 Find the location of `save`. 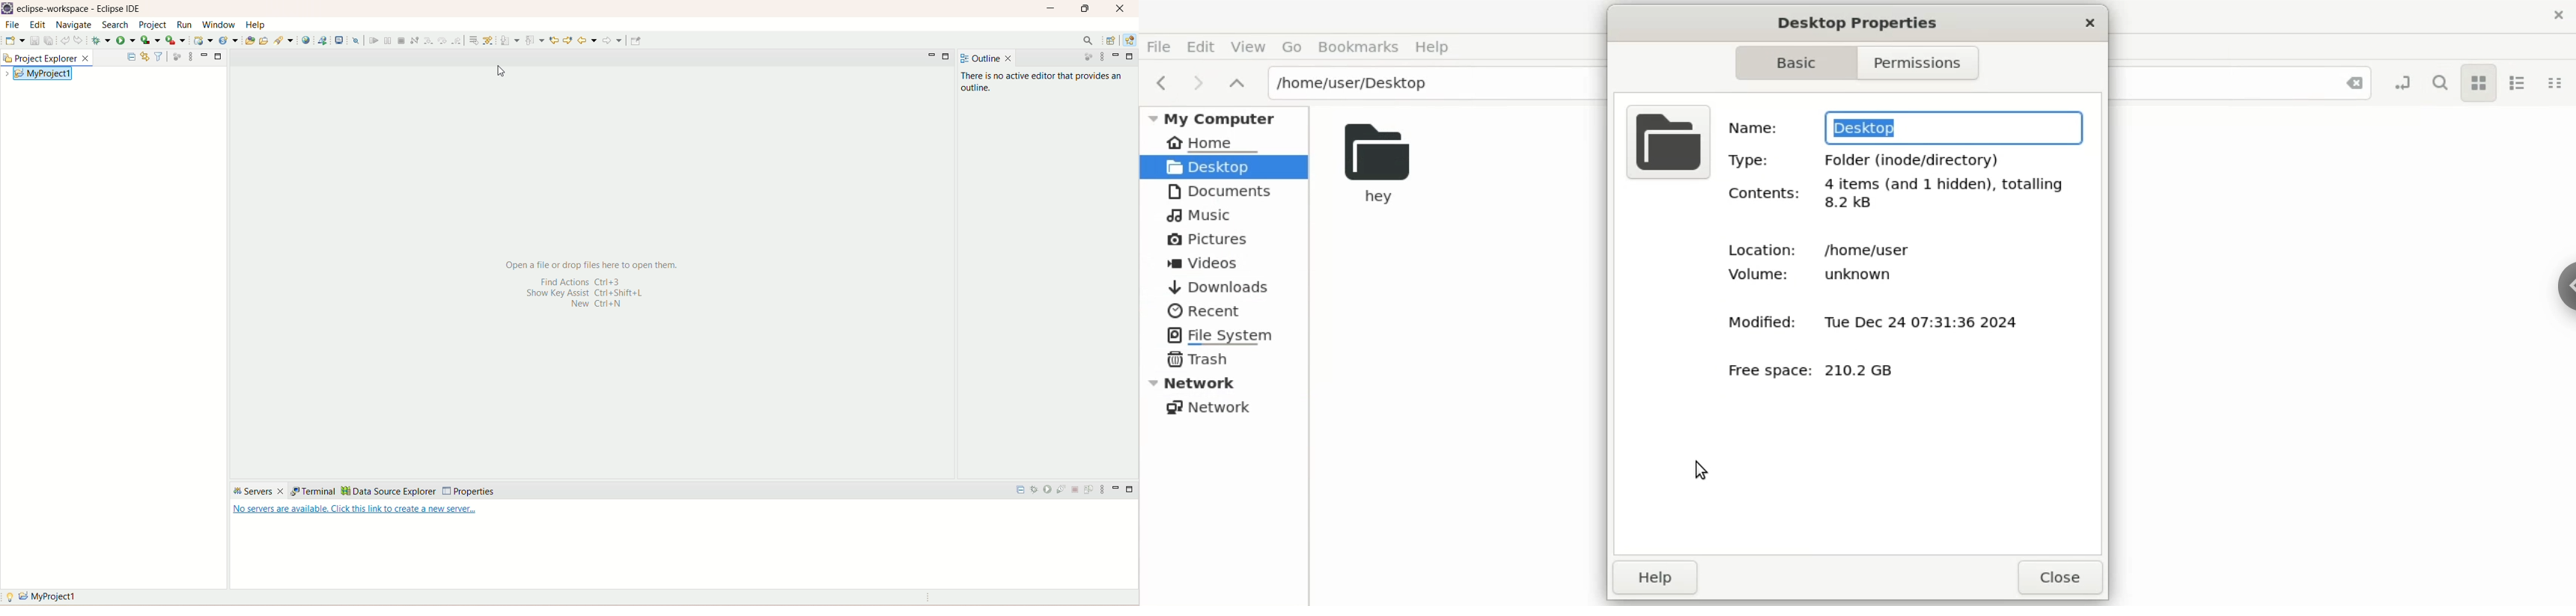

save is located at coordinates (14, 41).